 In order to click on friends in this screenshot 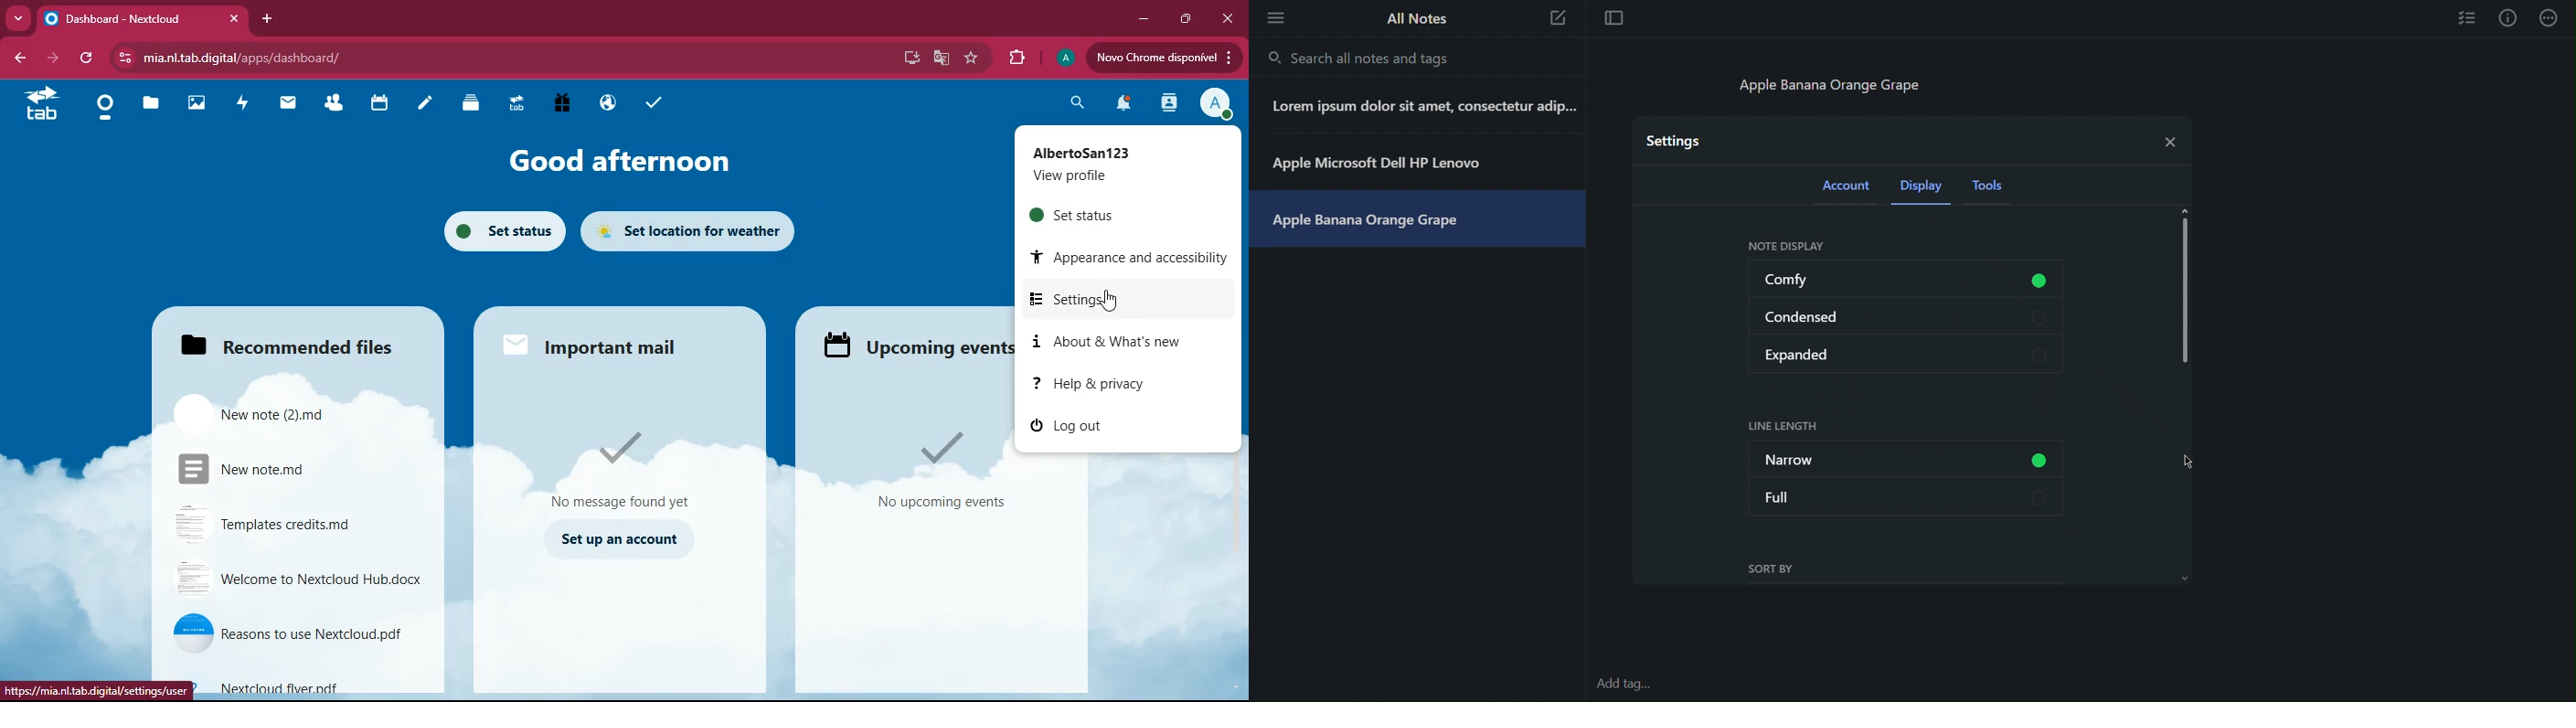, I will do `click(328, 103)`.